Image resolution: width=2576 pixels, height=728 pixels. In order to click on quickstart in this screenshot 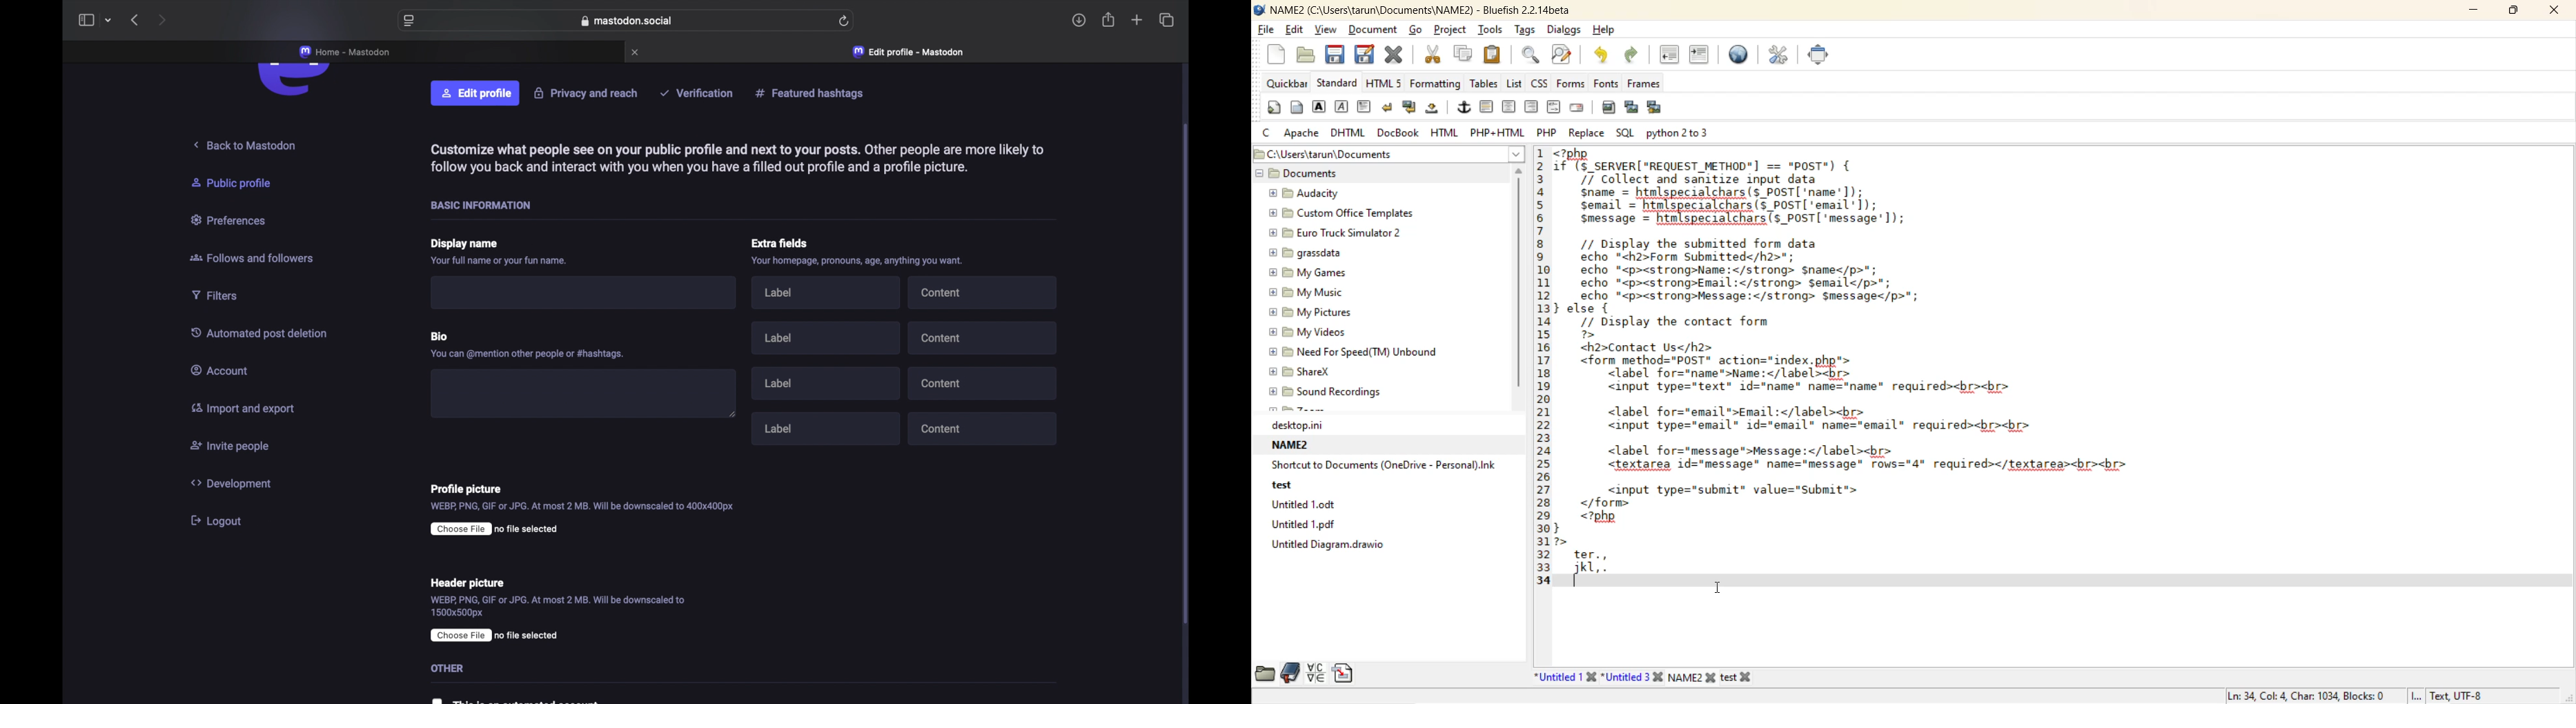, I will do `click(1276, 108)`.